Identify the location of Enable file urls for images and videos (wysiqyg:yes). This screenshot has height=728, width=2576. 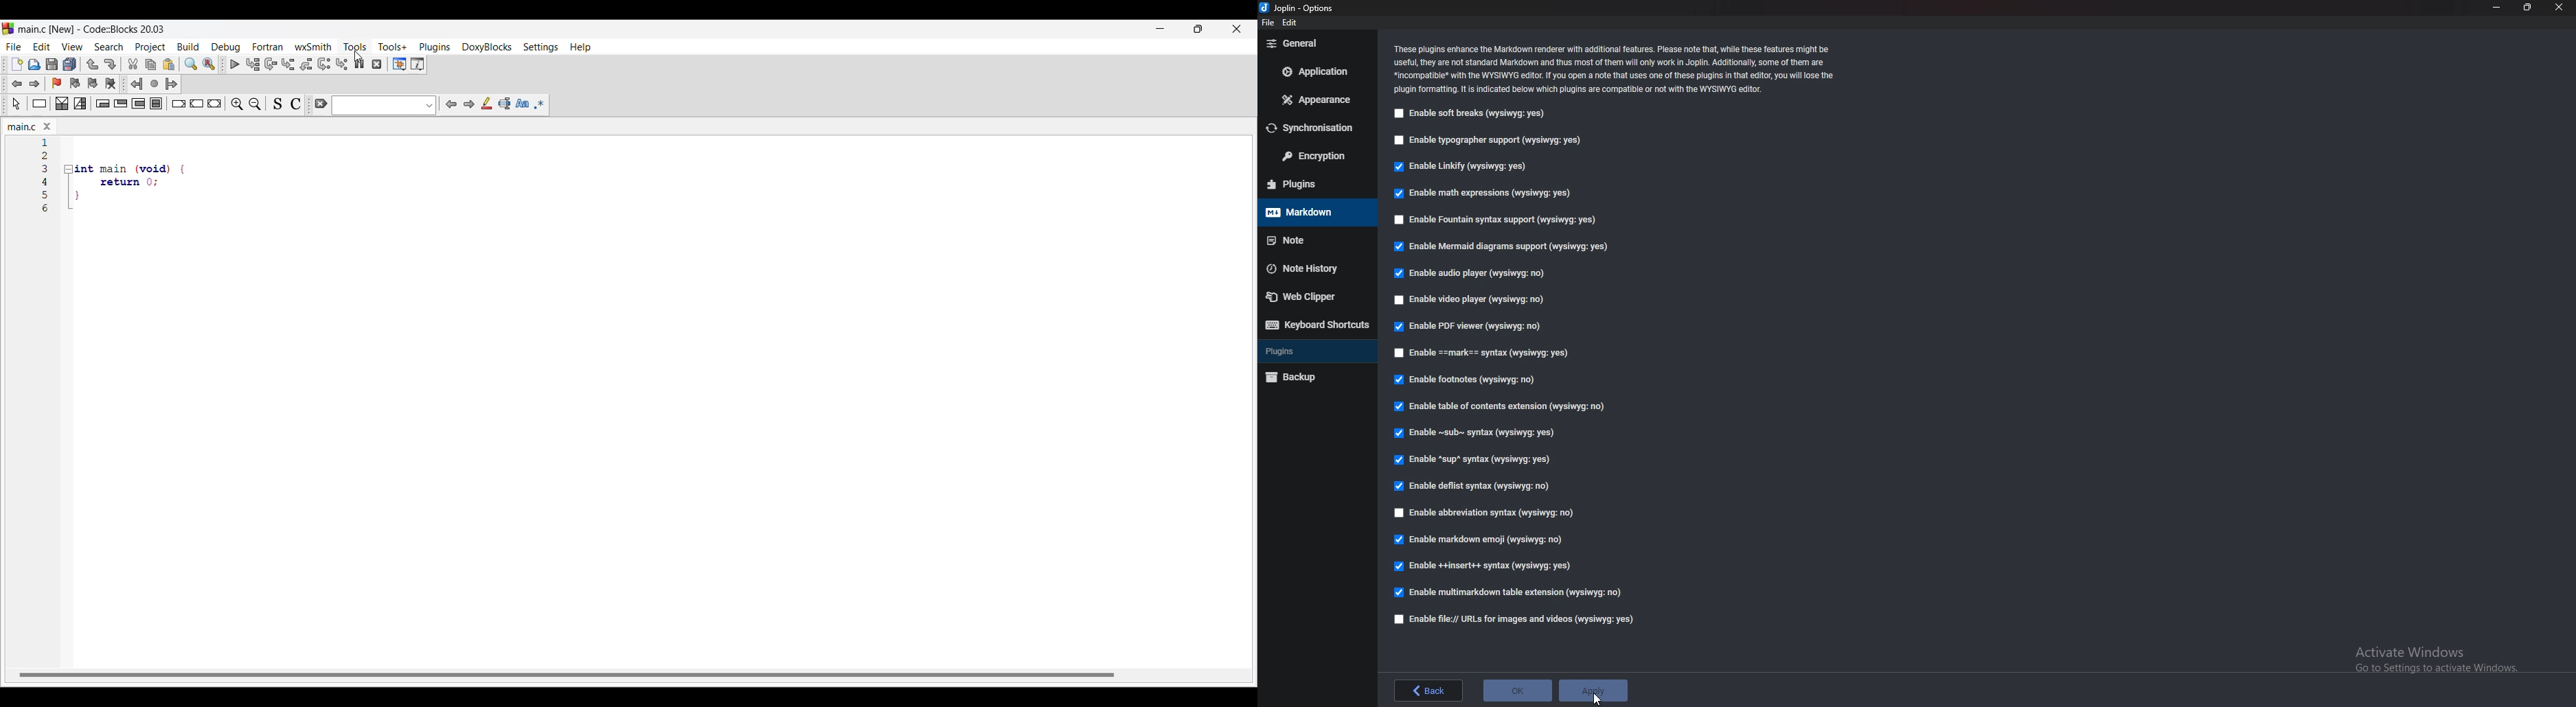
(1516, 619).